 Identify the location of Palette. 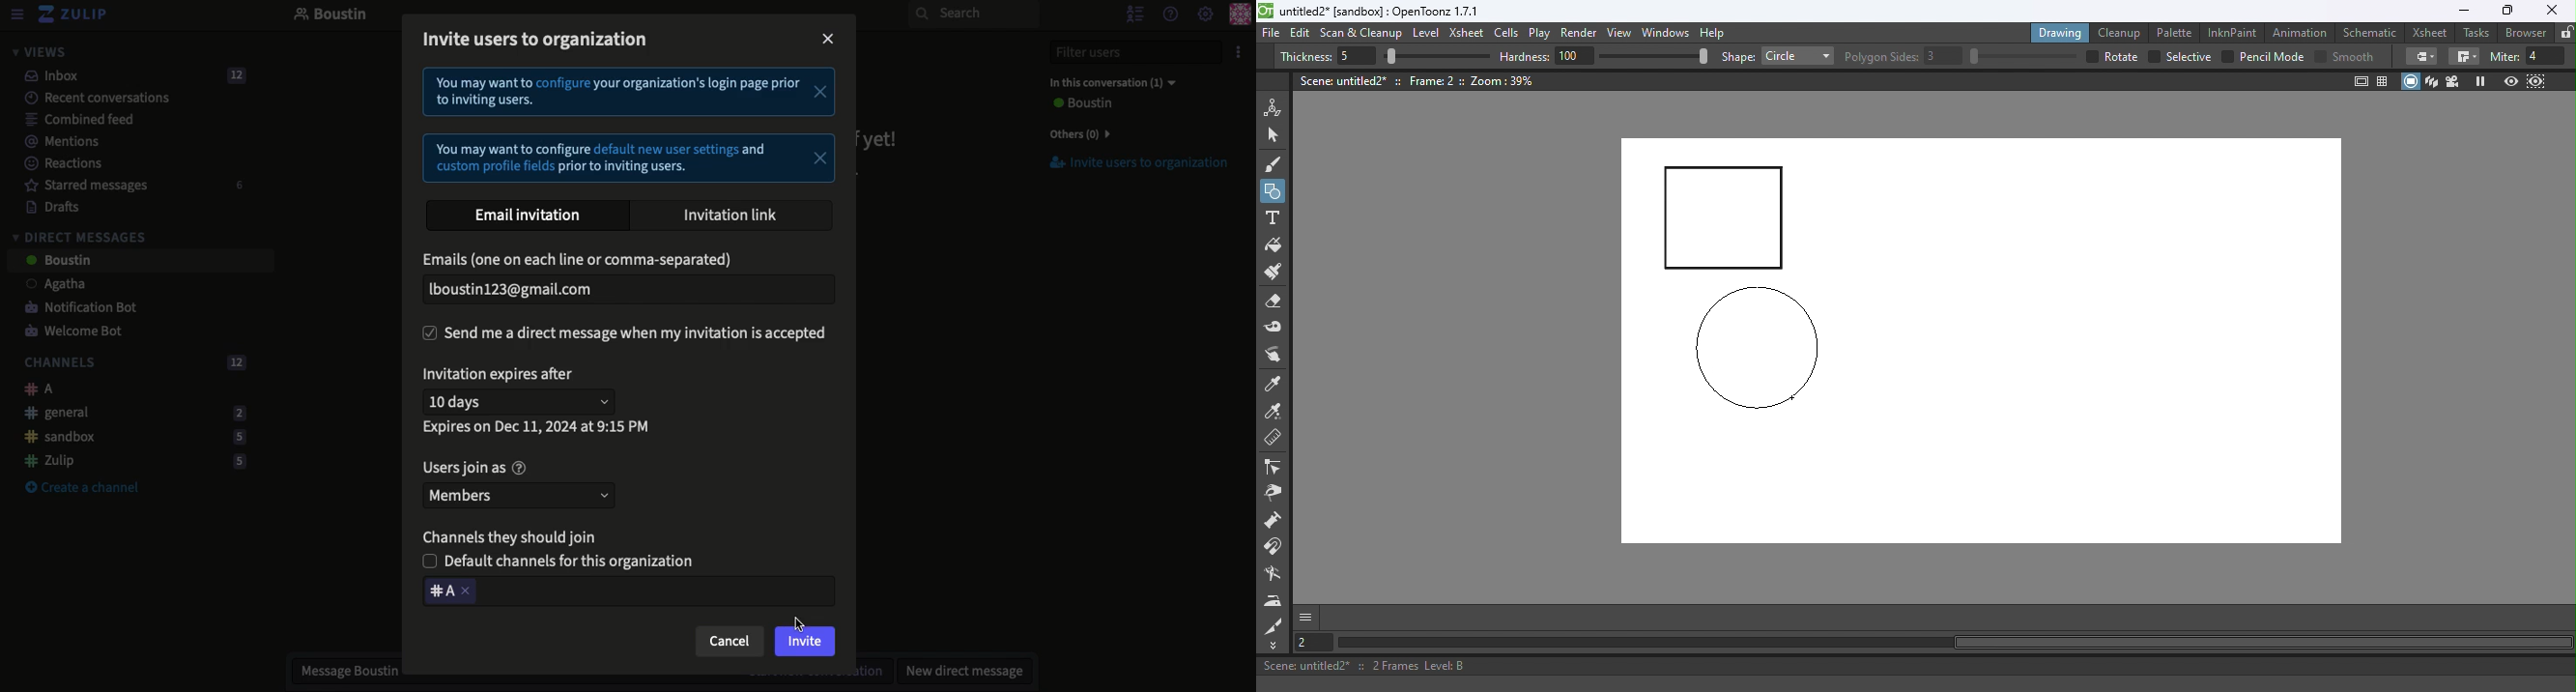
(2177, 32).